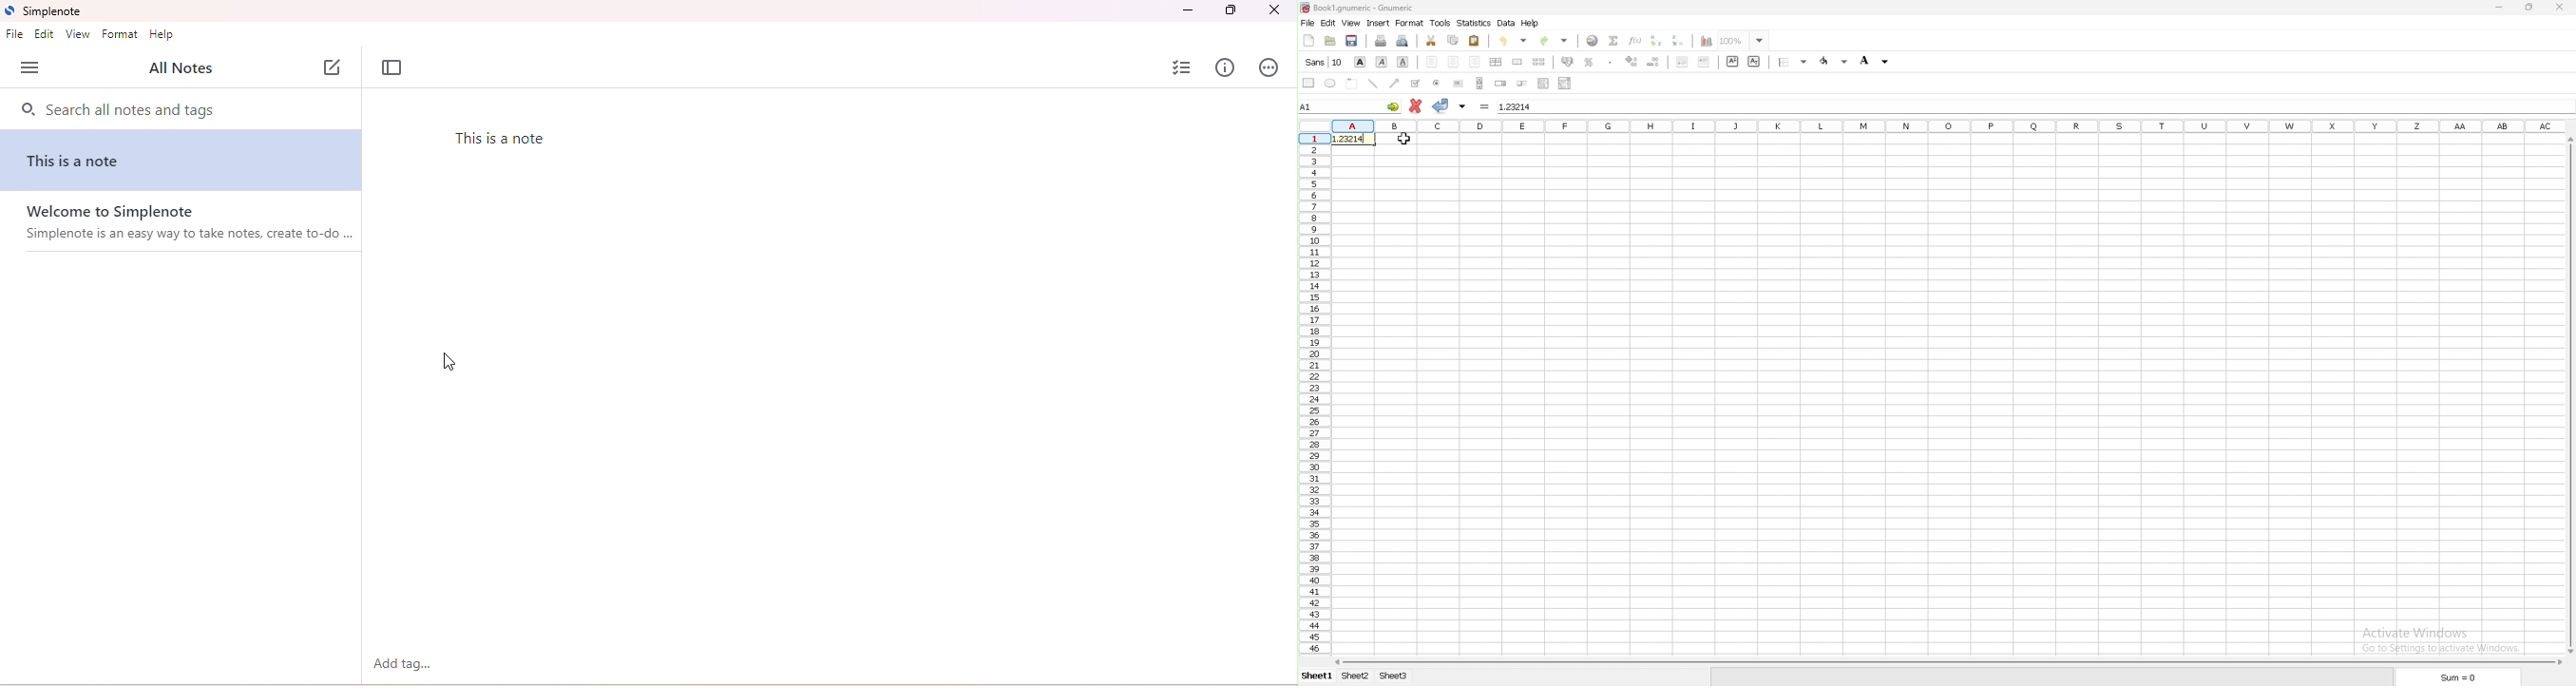 This screenshot has width=2576, height=700. I want to click on centre horizontally, so click(1496, 62).